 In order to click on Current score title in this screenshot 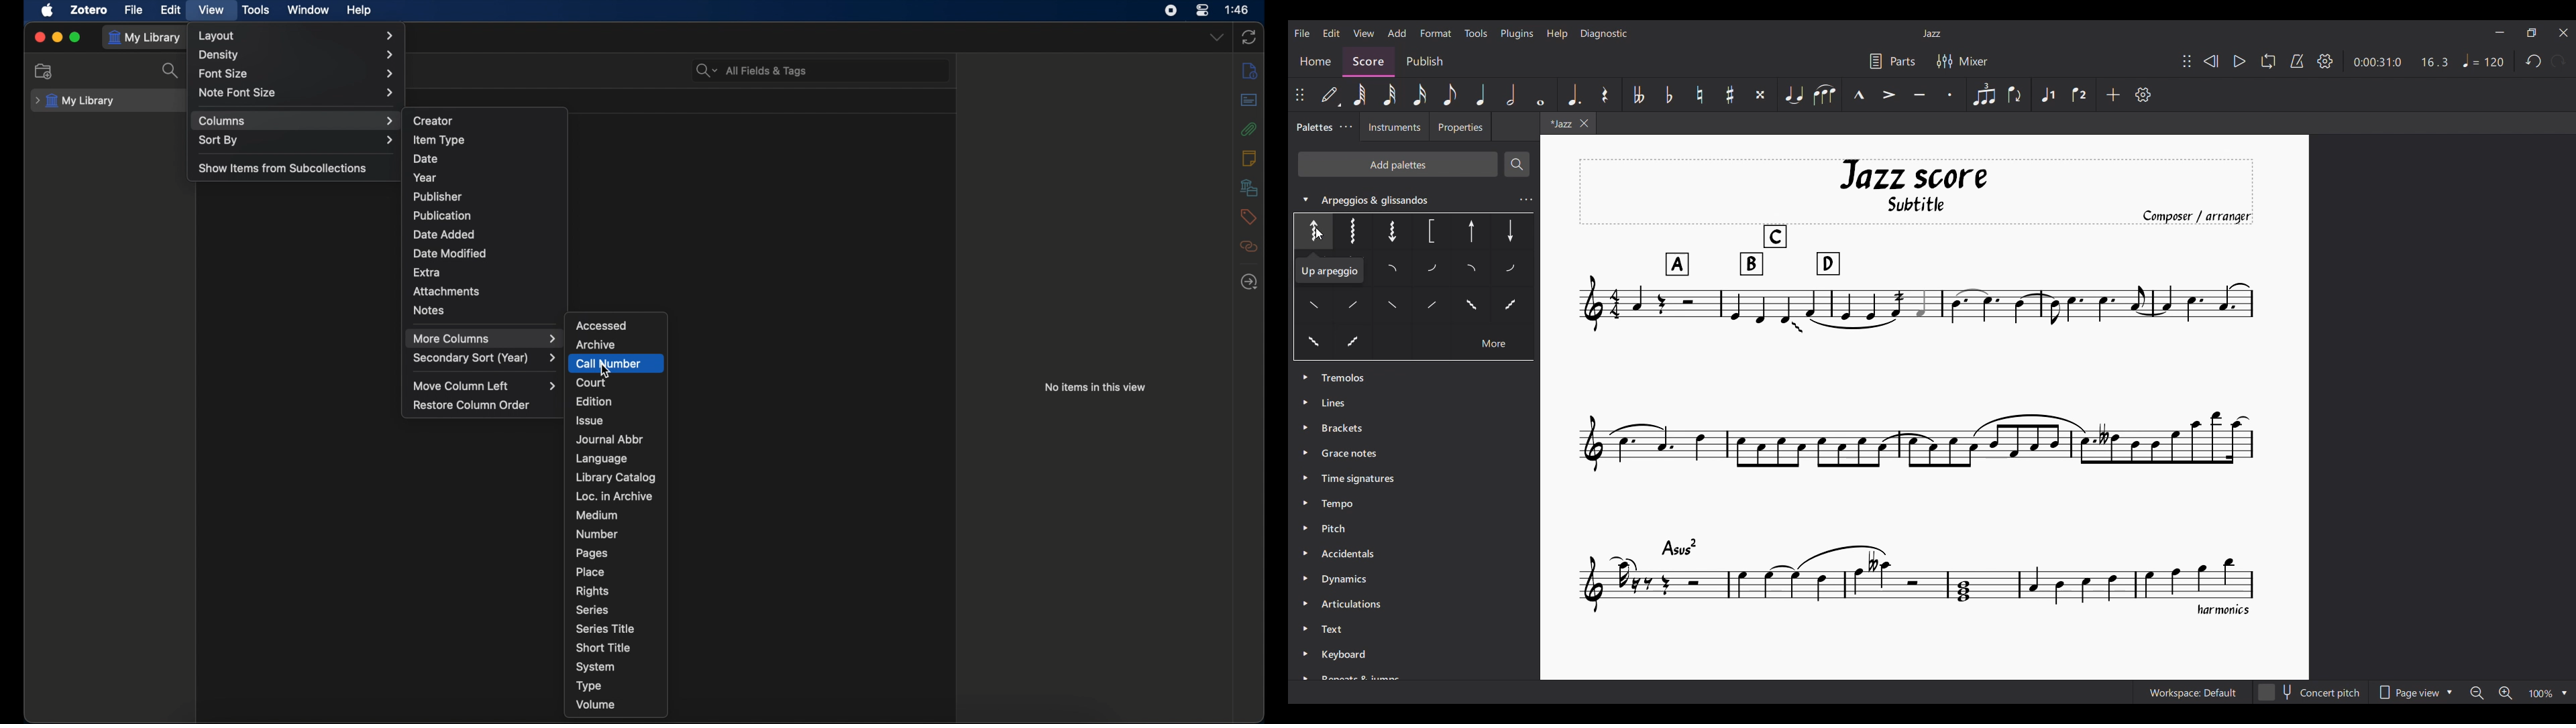, I will do `click(1932, 34)`.